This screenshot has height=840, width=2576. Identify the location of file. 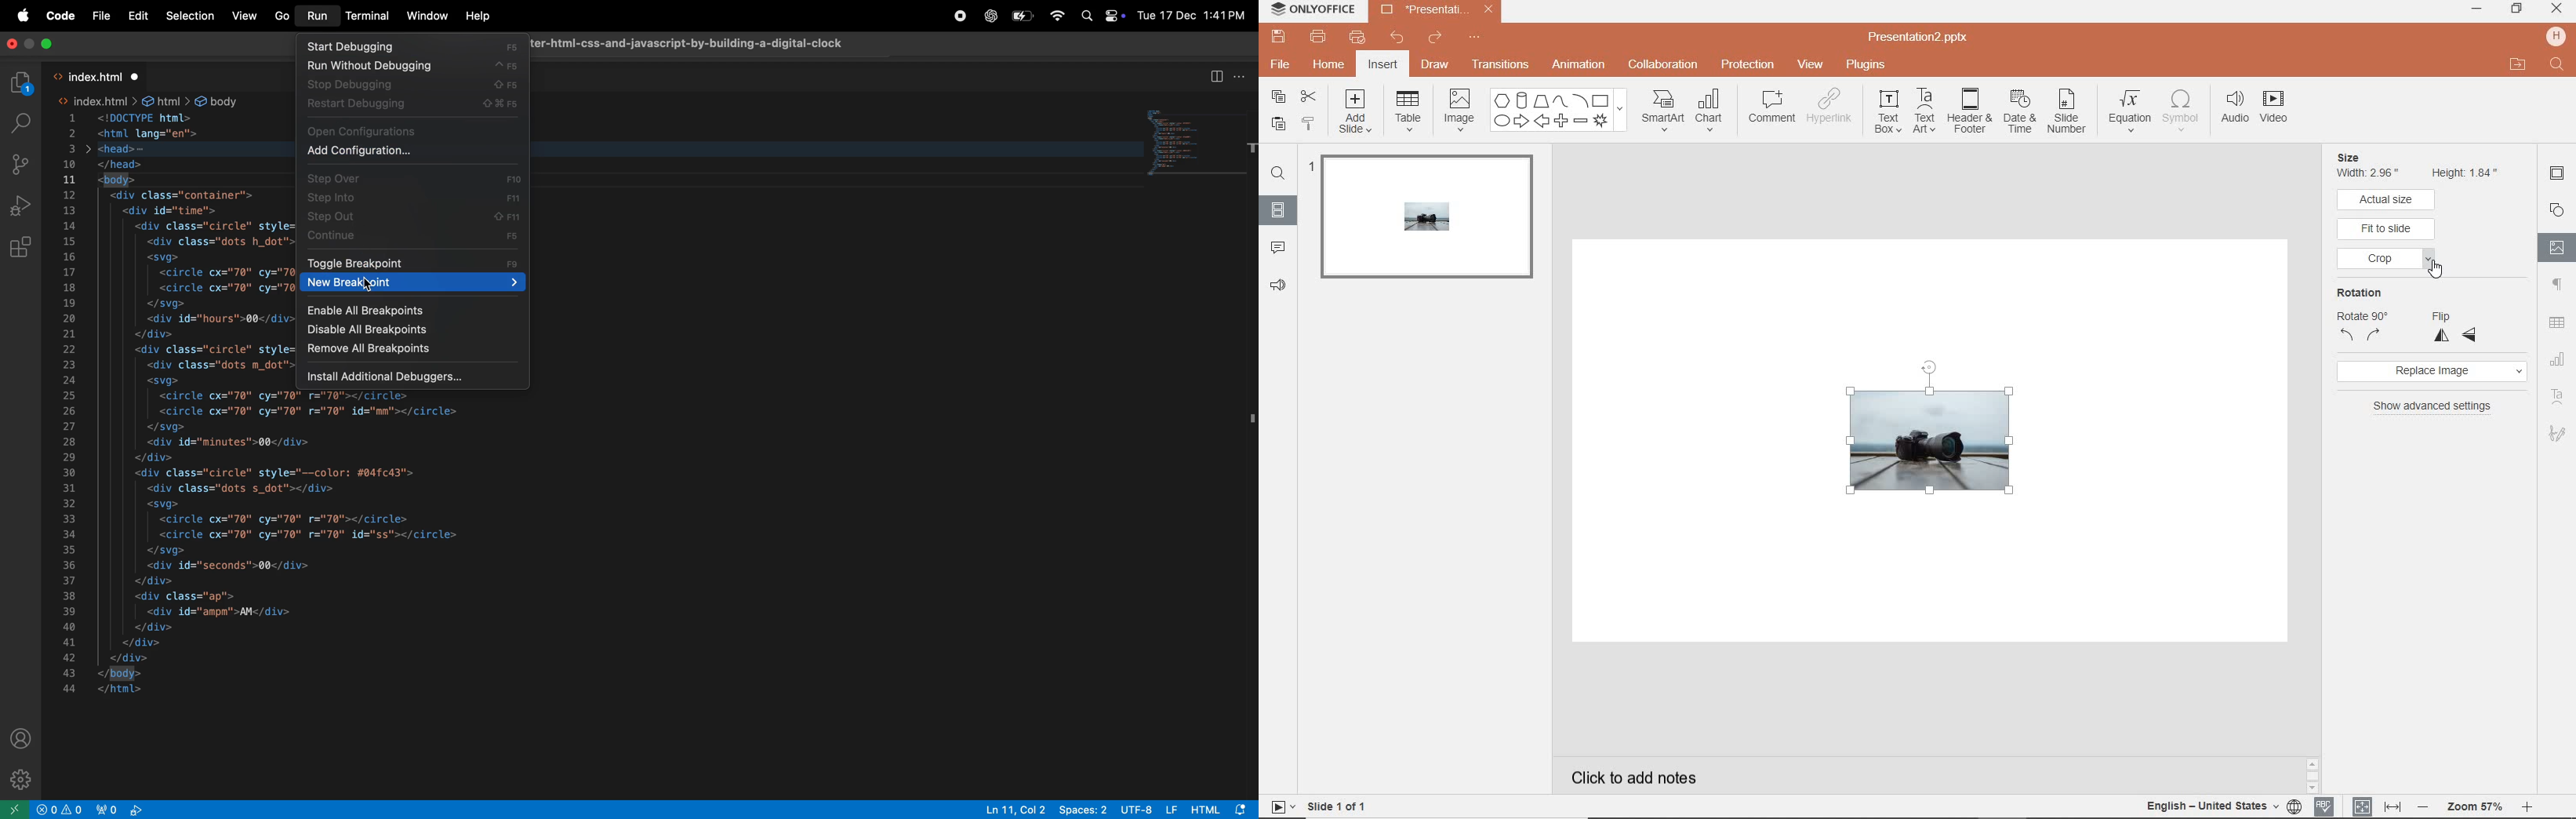
(1281, 66).